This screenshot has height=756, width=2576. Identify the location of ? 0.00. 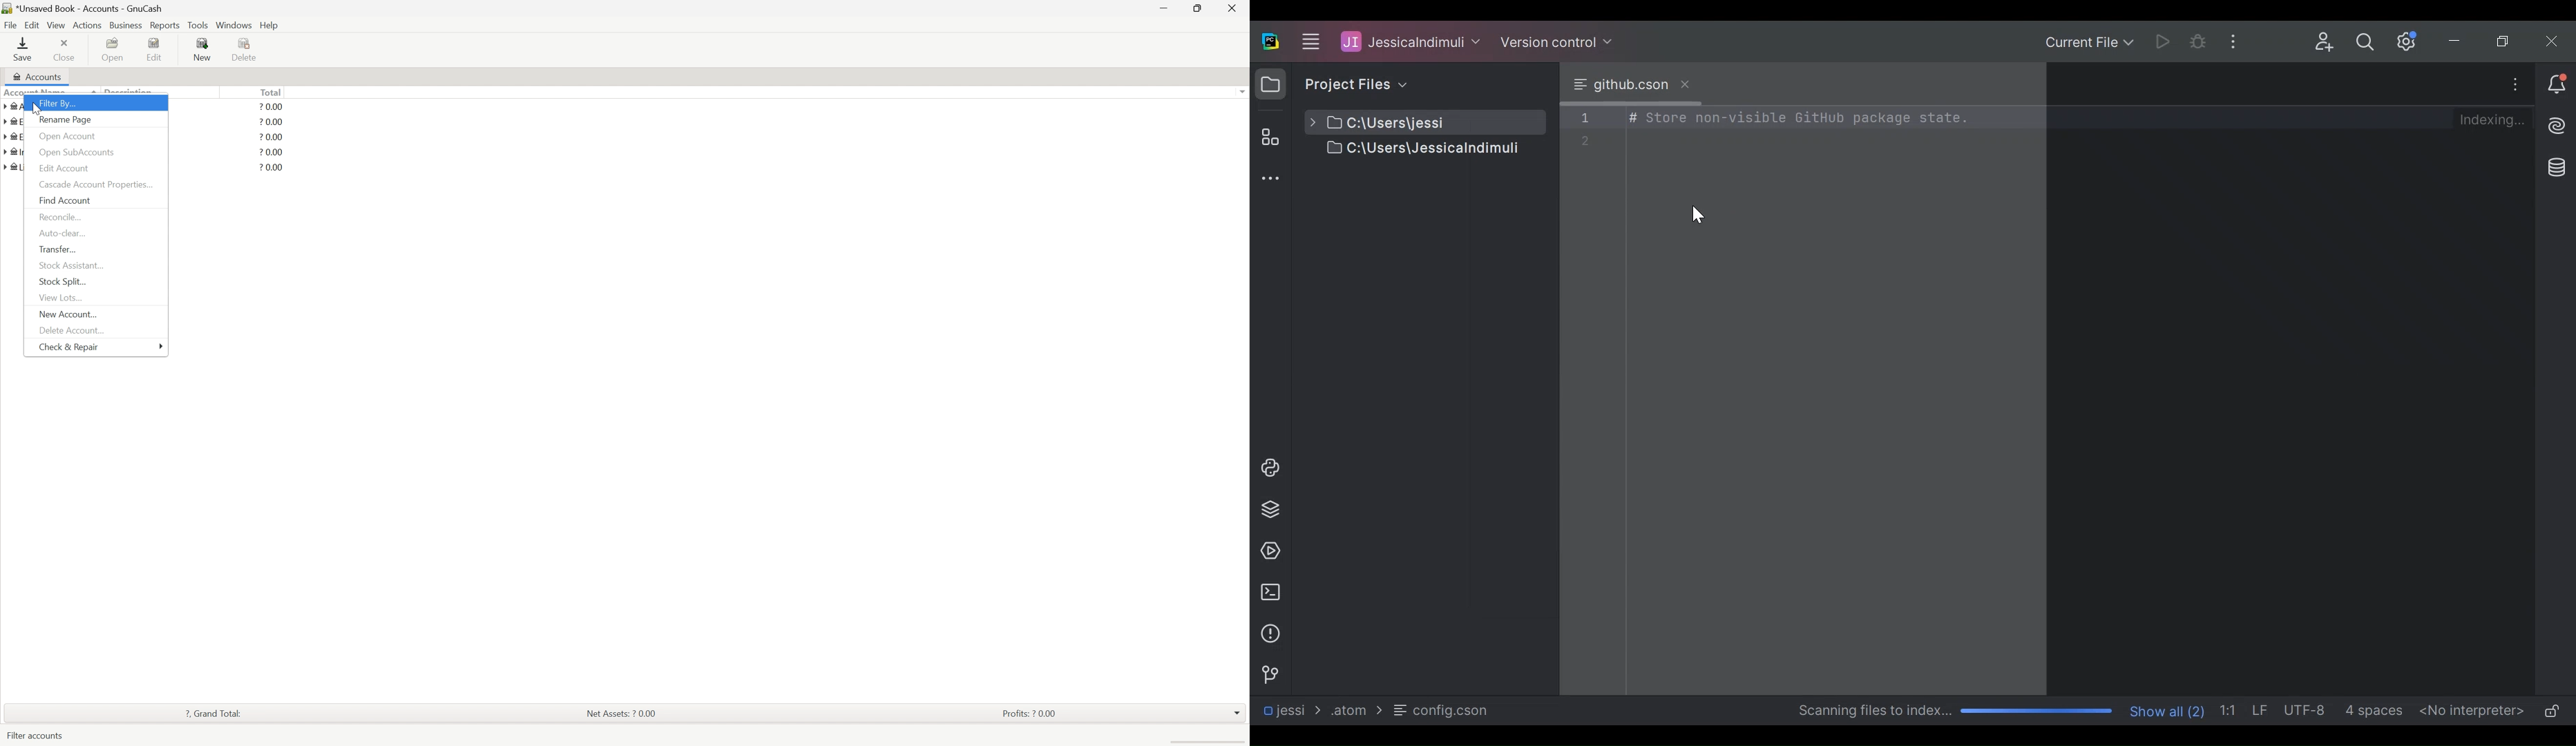
(272, 105).